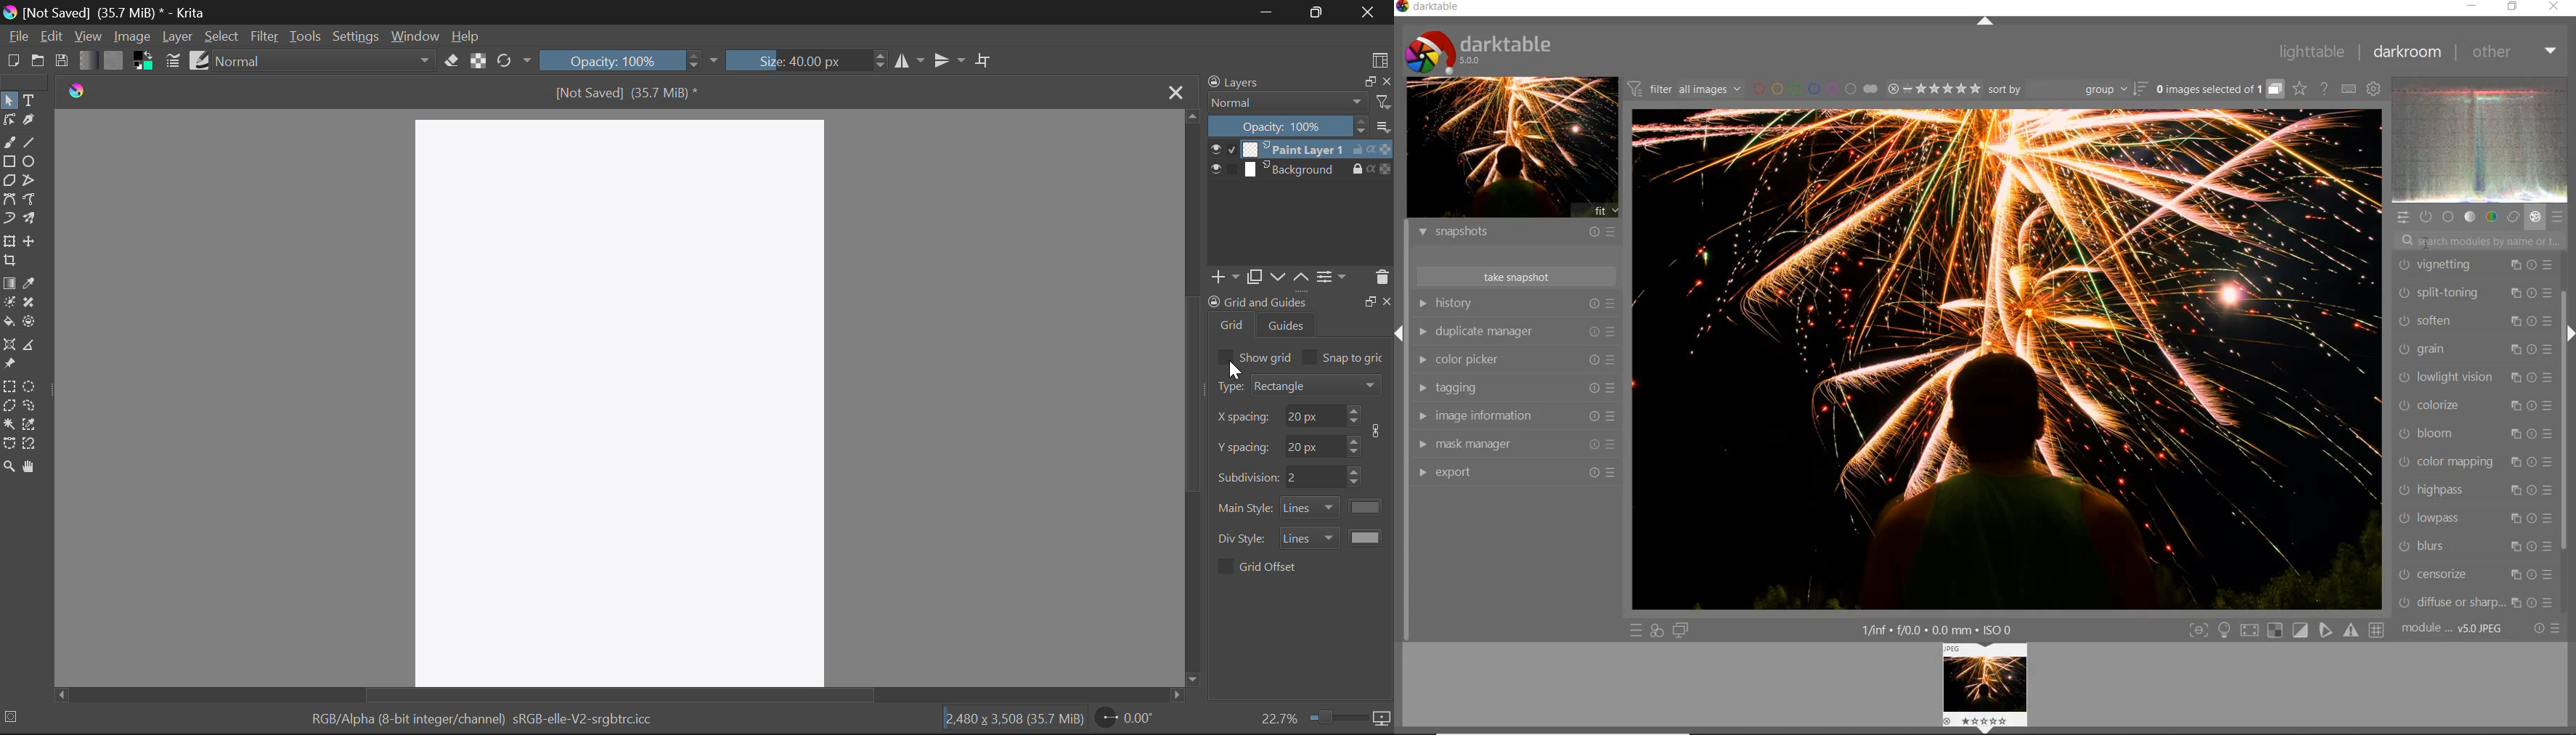 This screenshot has width=2576, height=756. Describe the element at coordinates (264, 38) in the screenshot. I see `Filter` at that location.